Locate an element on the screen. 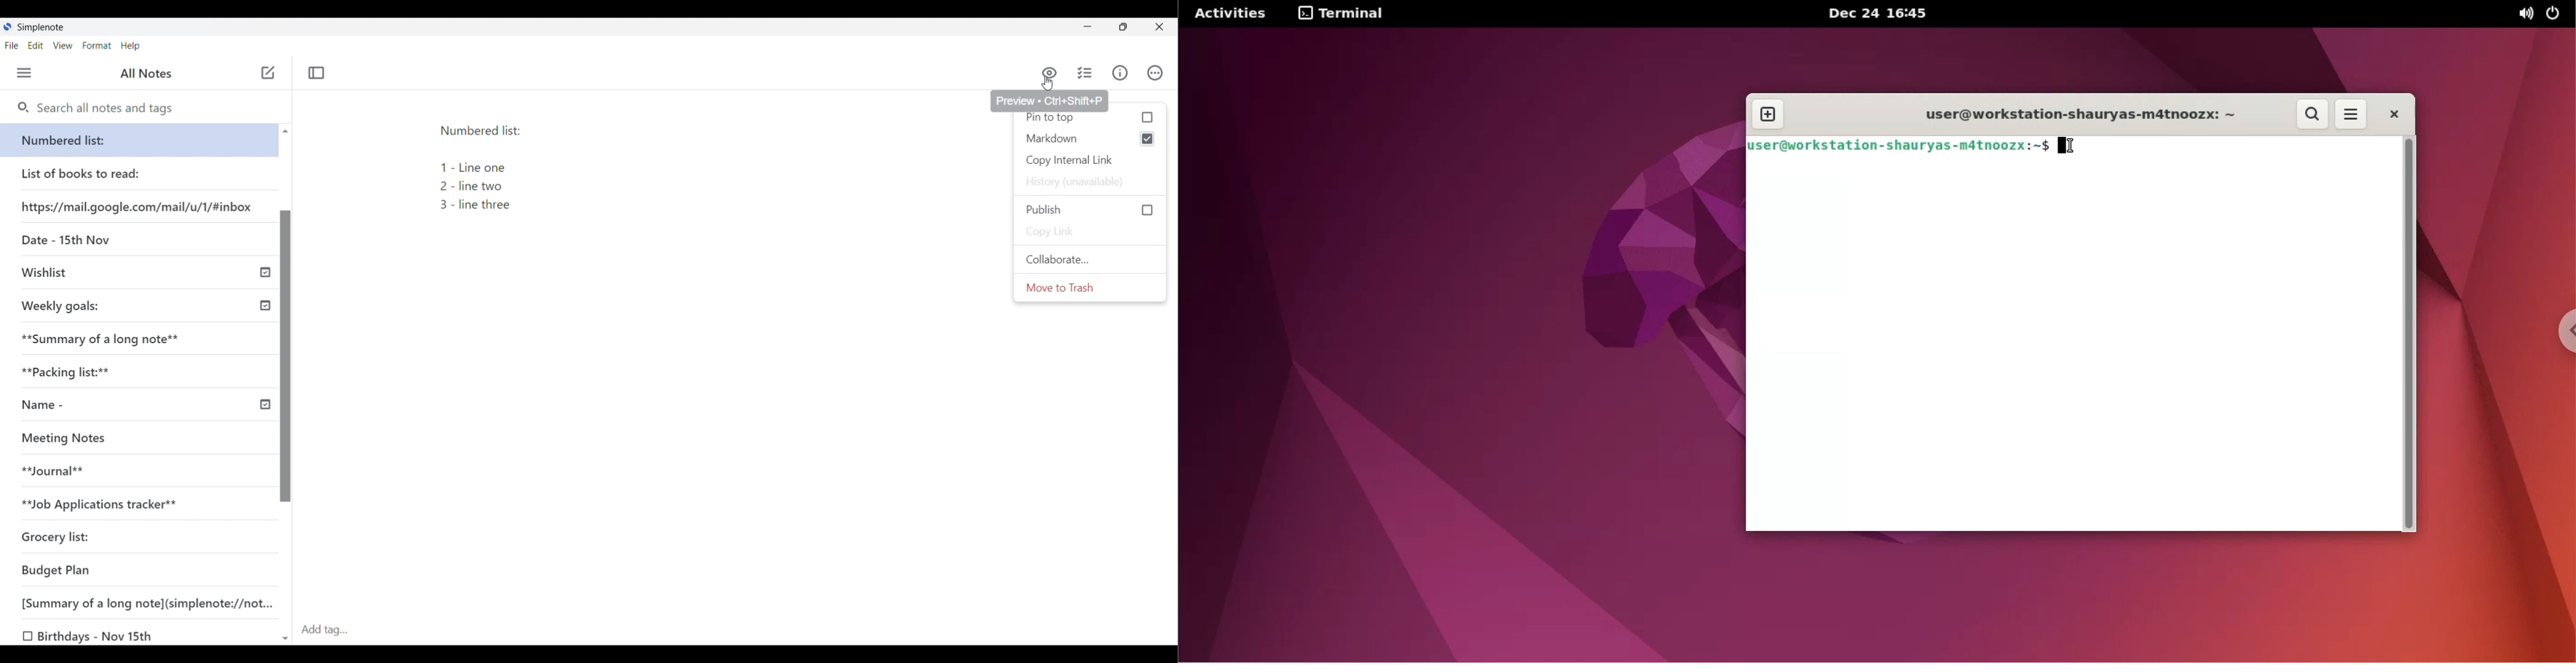 This screenshot has height=672, width=2576. Preview markdown is located at coordinates (1050, 70).